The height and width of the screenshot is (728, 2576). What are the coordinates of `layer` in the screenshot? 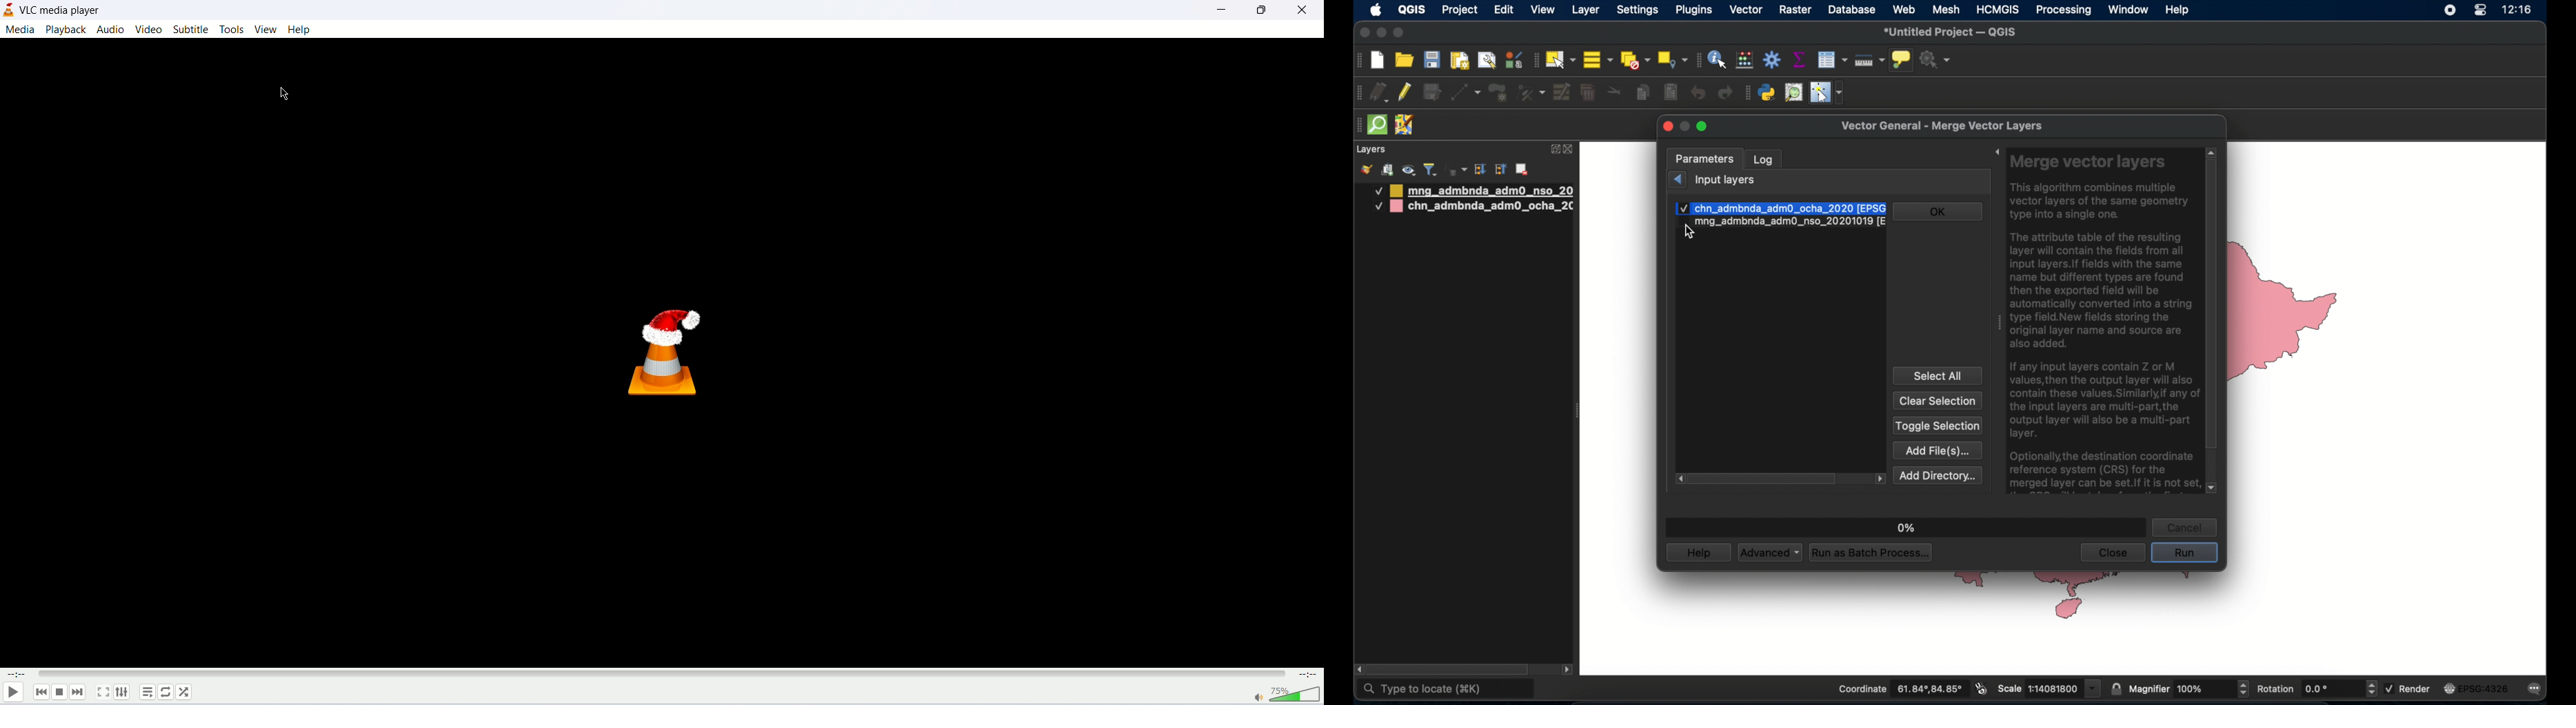 It's located at (1587, 9).